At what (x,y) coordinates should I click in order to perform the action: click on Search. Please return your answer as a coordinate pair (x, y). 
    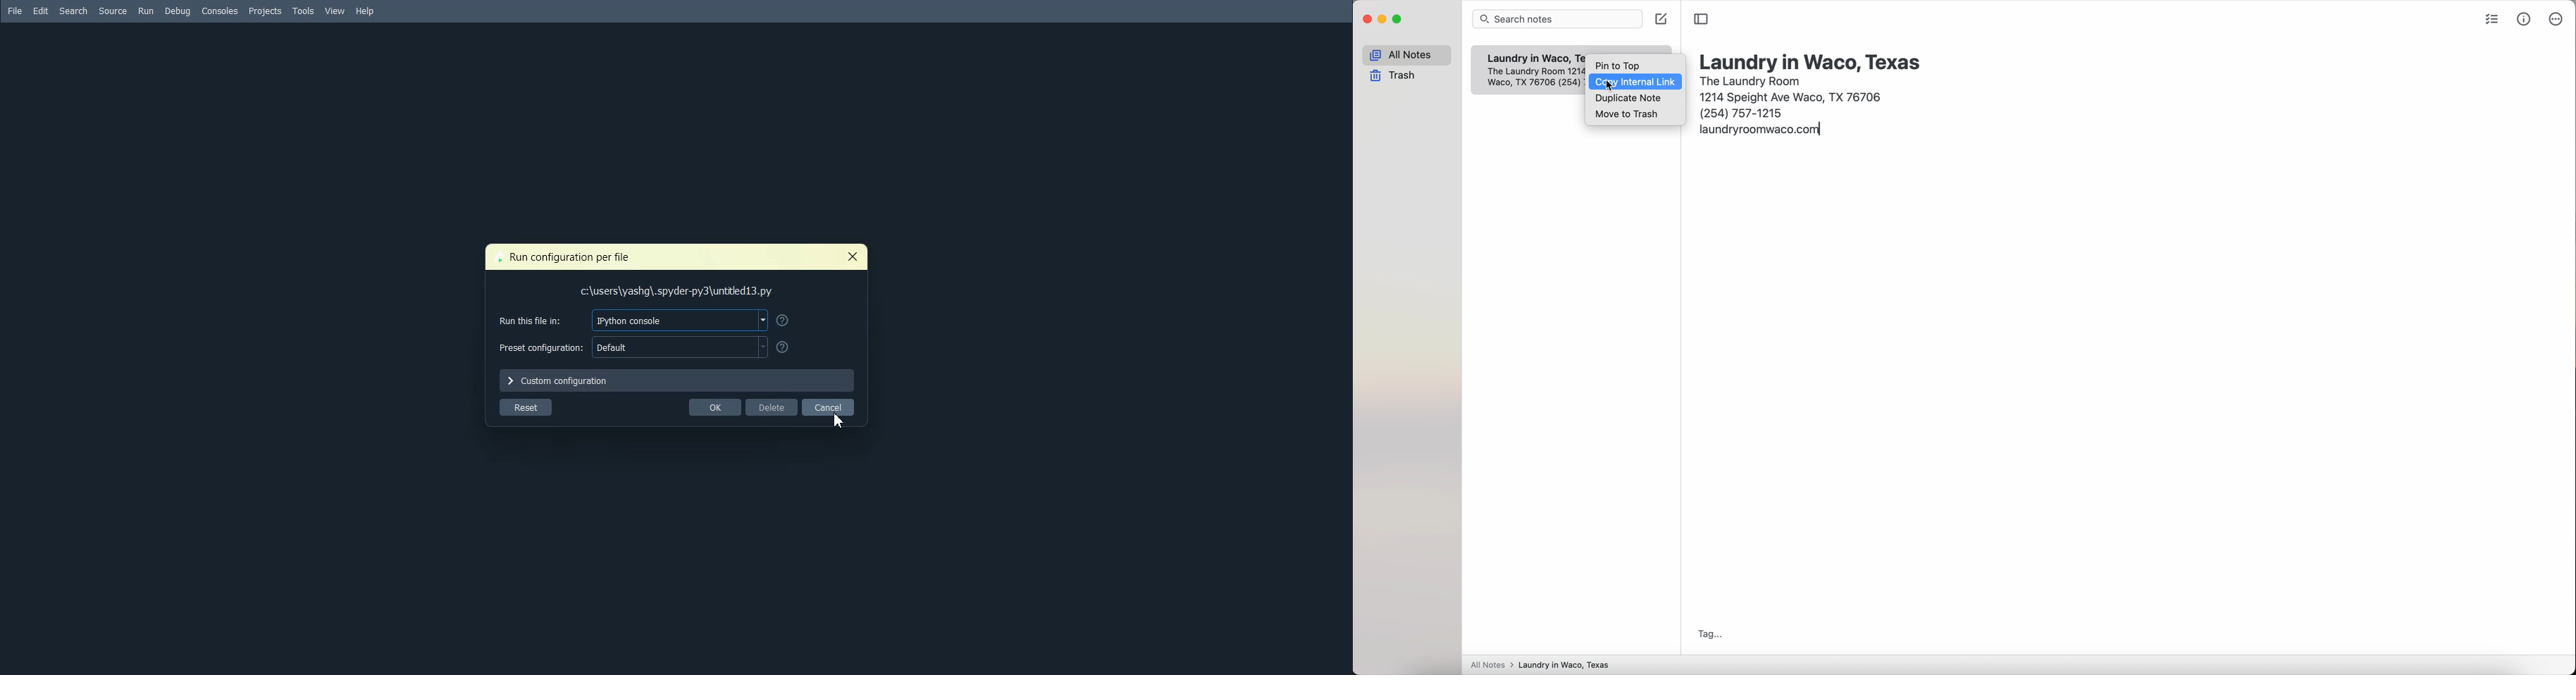
    Looking at the image, I should click on (73, 11).